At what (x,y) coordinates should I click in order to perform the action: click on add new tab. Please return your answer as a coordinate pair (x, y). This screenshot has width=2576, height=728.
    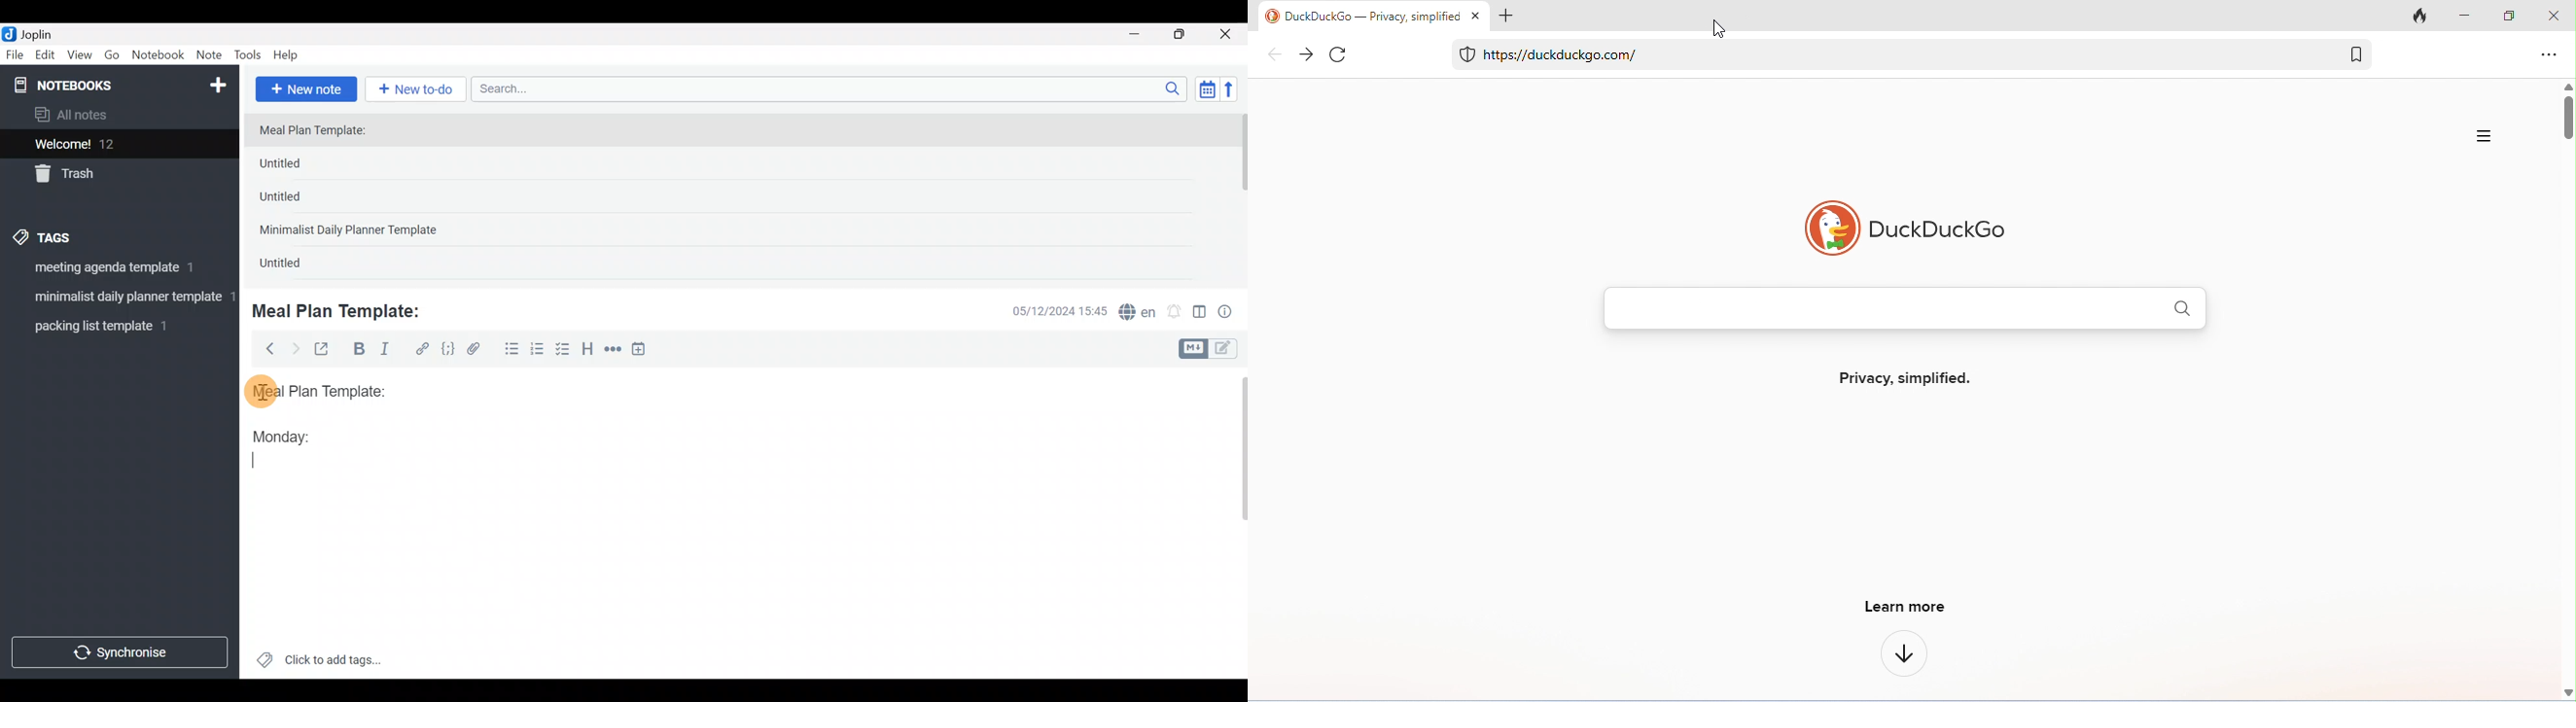
    Looking at the image, I should click on (1505, 15).